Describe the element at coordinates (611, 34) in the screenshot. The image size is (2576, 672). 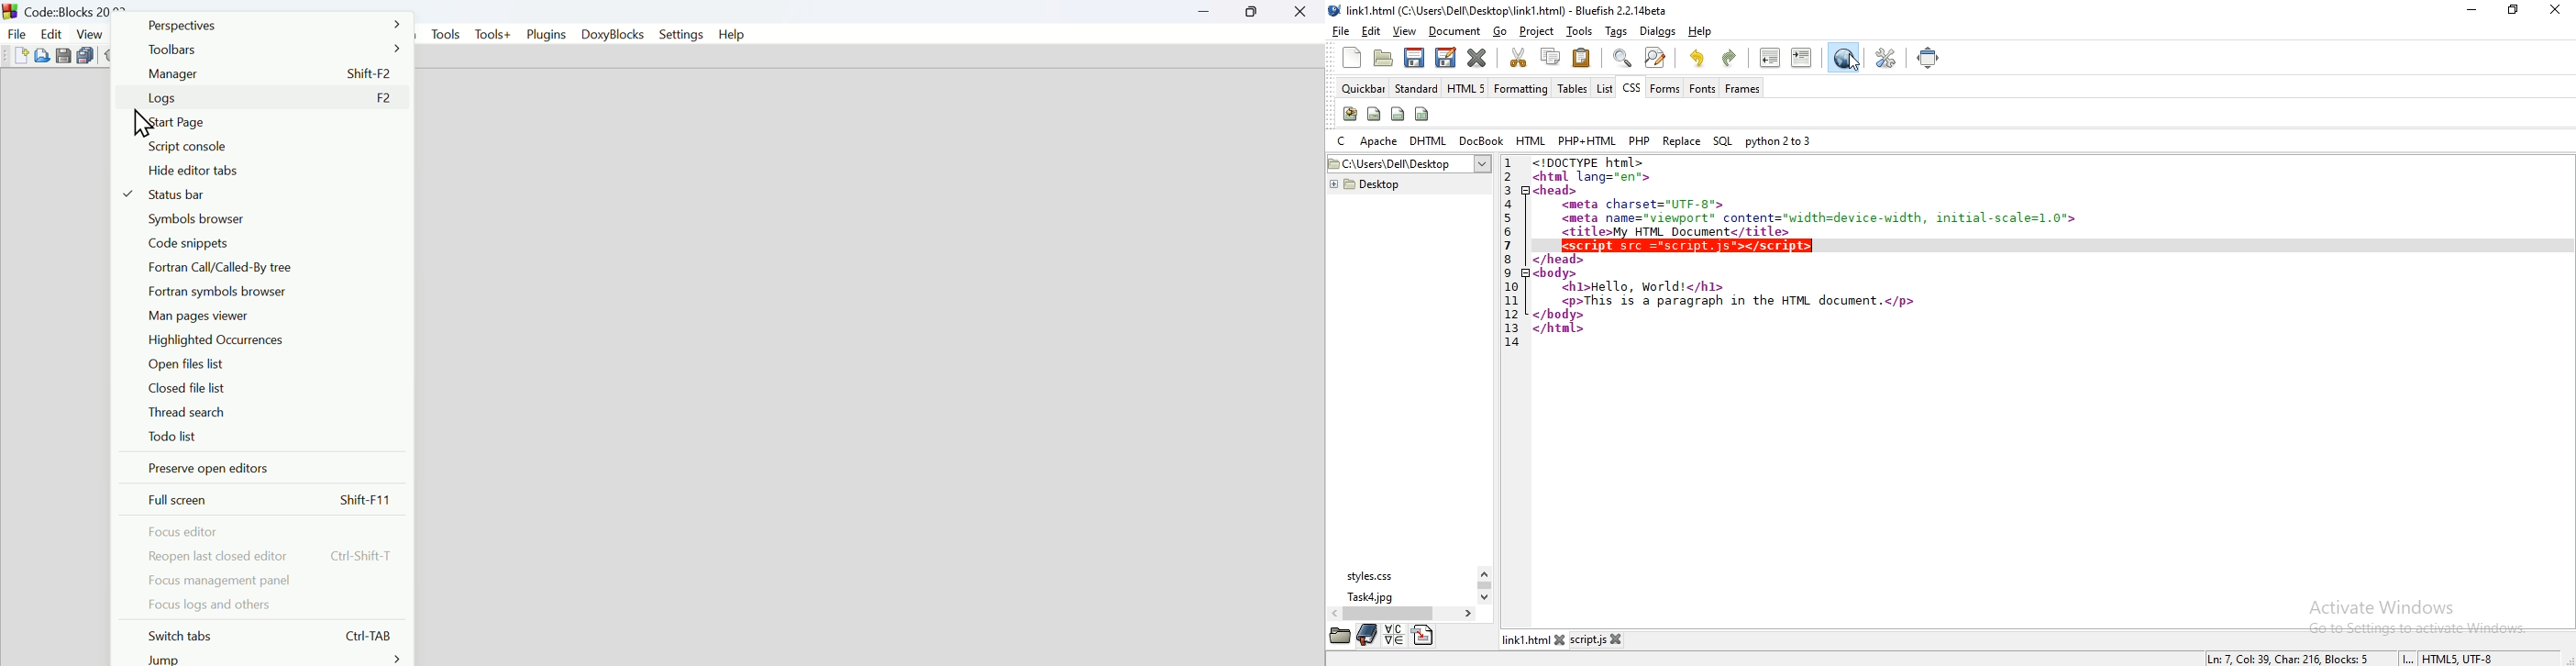
I see `Doxyblocks` at that location.